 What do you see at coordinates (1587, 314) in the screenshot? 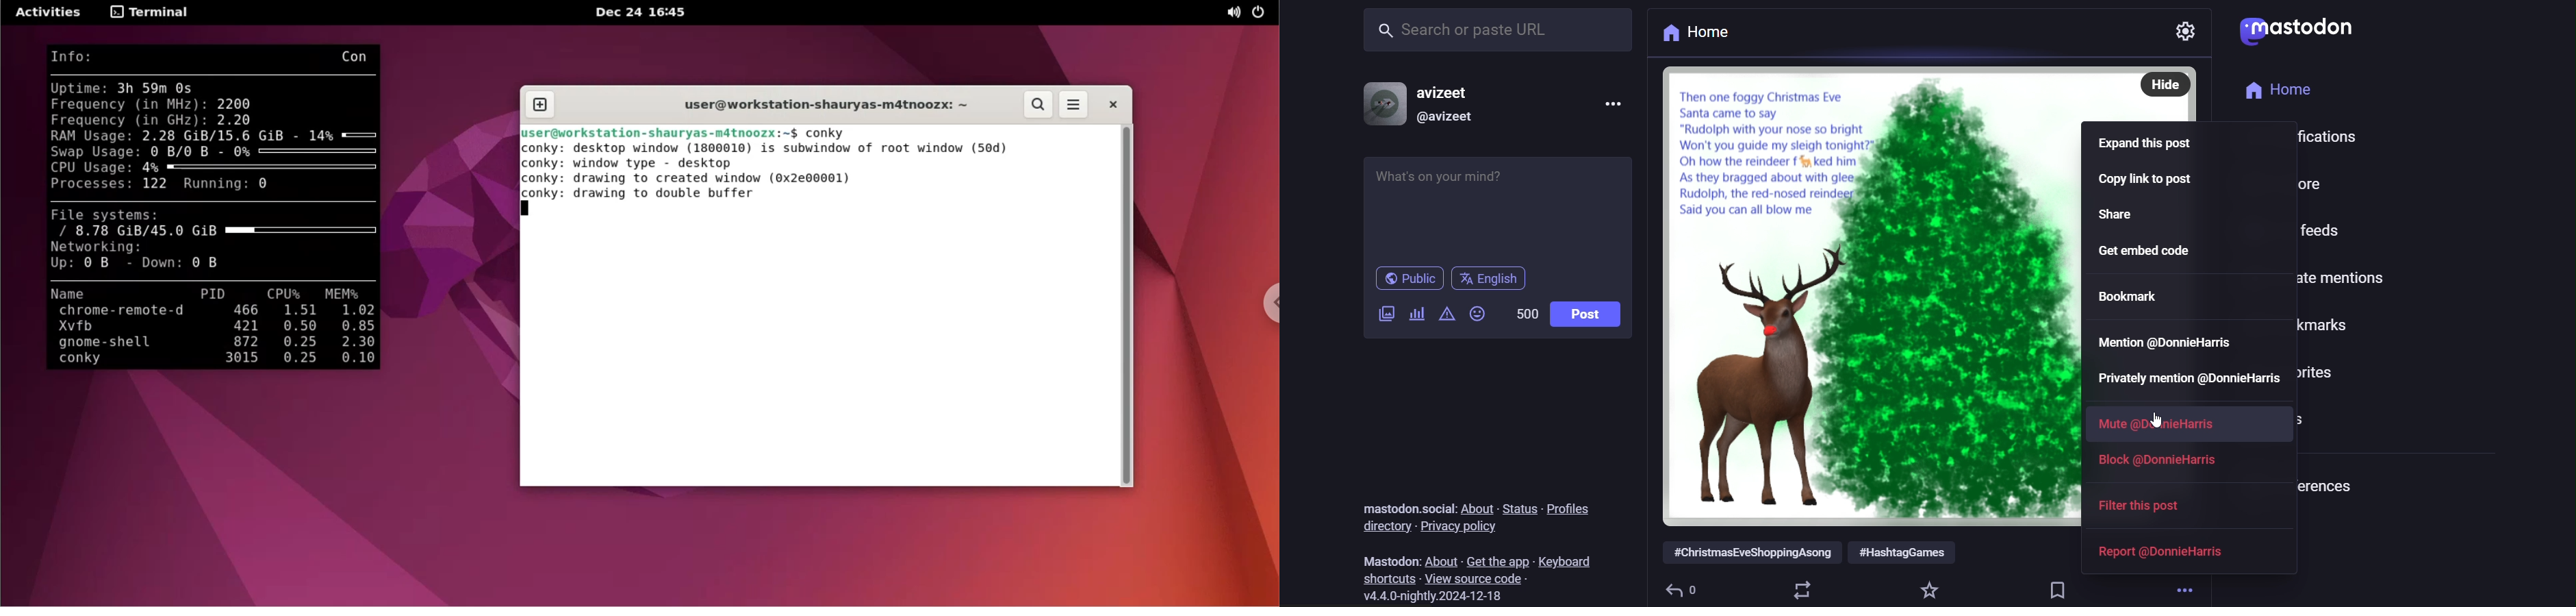
I see `post` at bounding box center [1587, 314].